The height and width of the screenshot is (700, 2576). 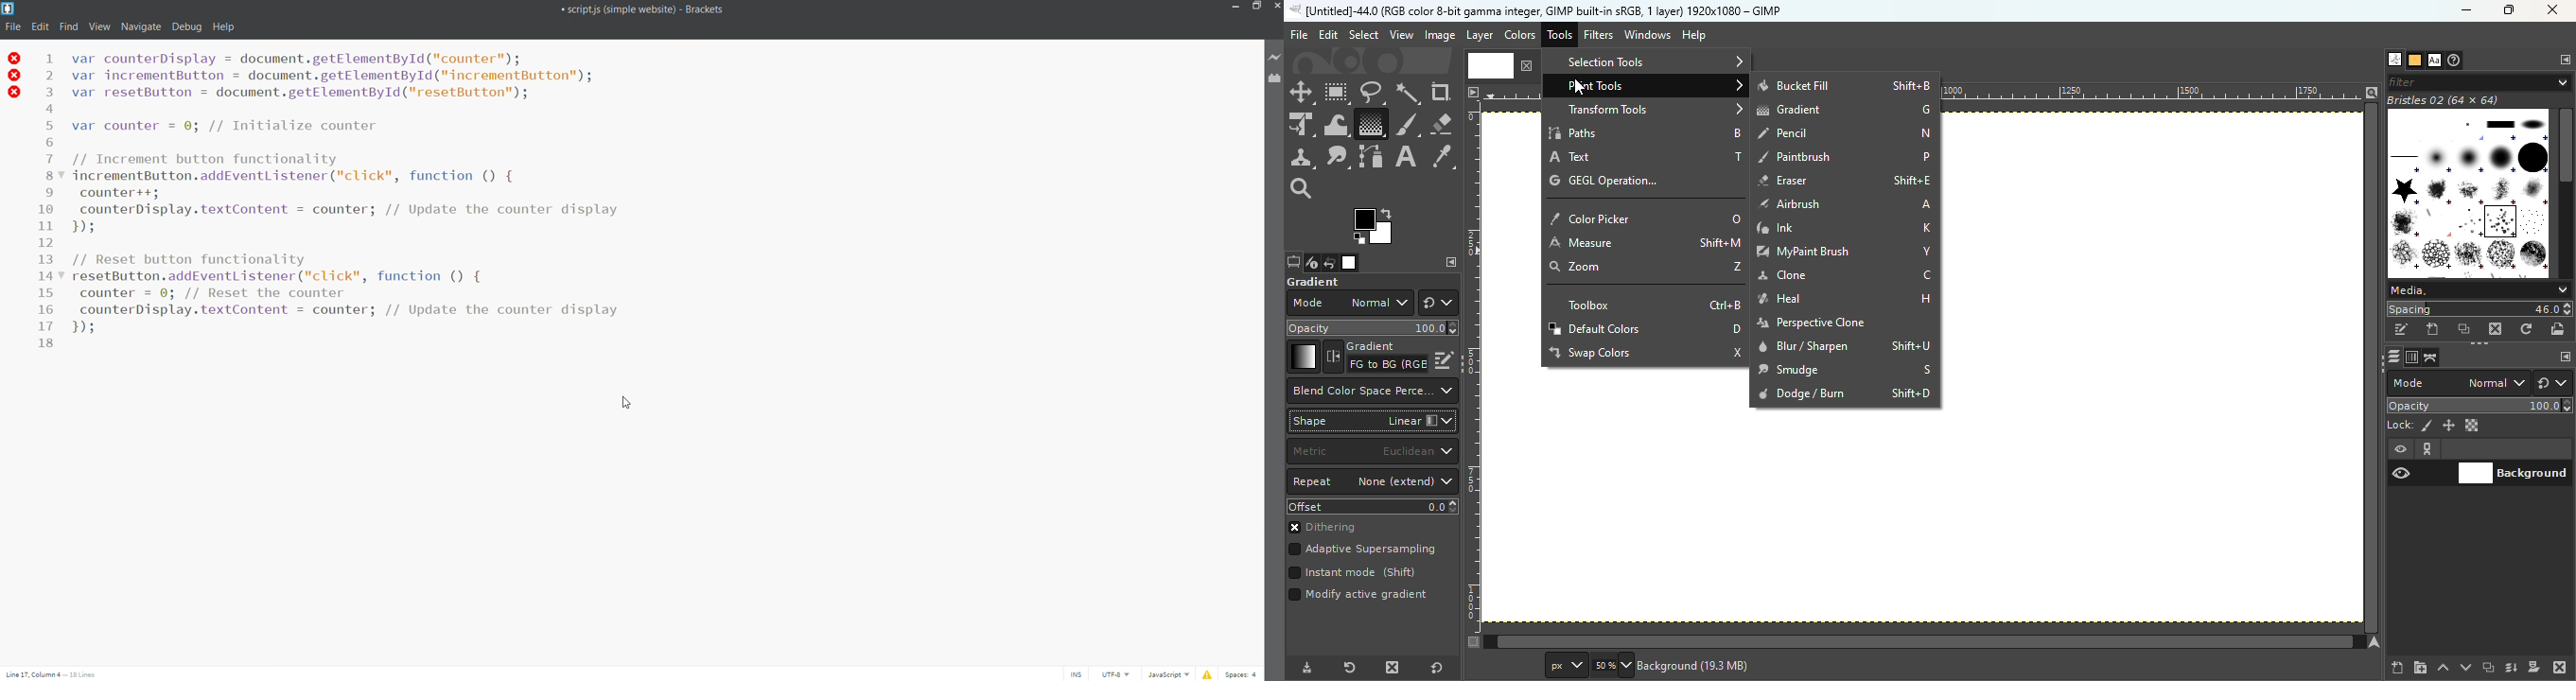 I want to click on Wrap transform, so click(x=1334, y=124).